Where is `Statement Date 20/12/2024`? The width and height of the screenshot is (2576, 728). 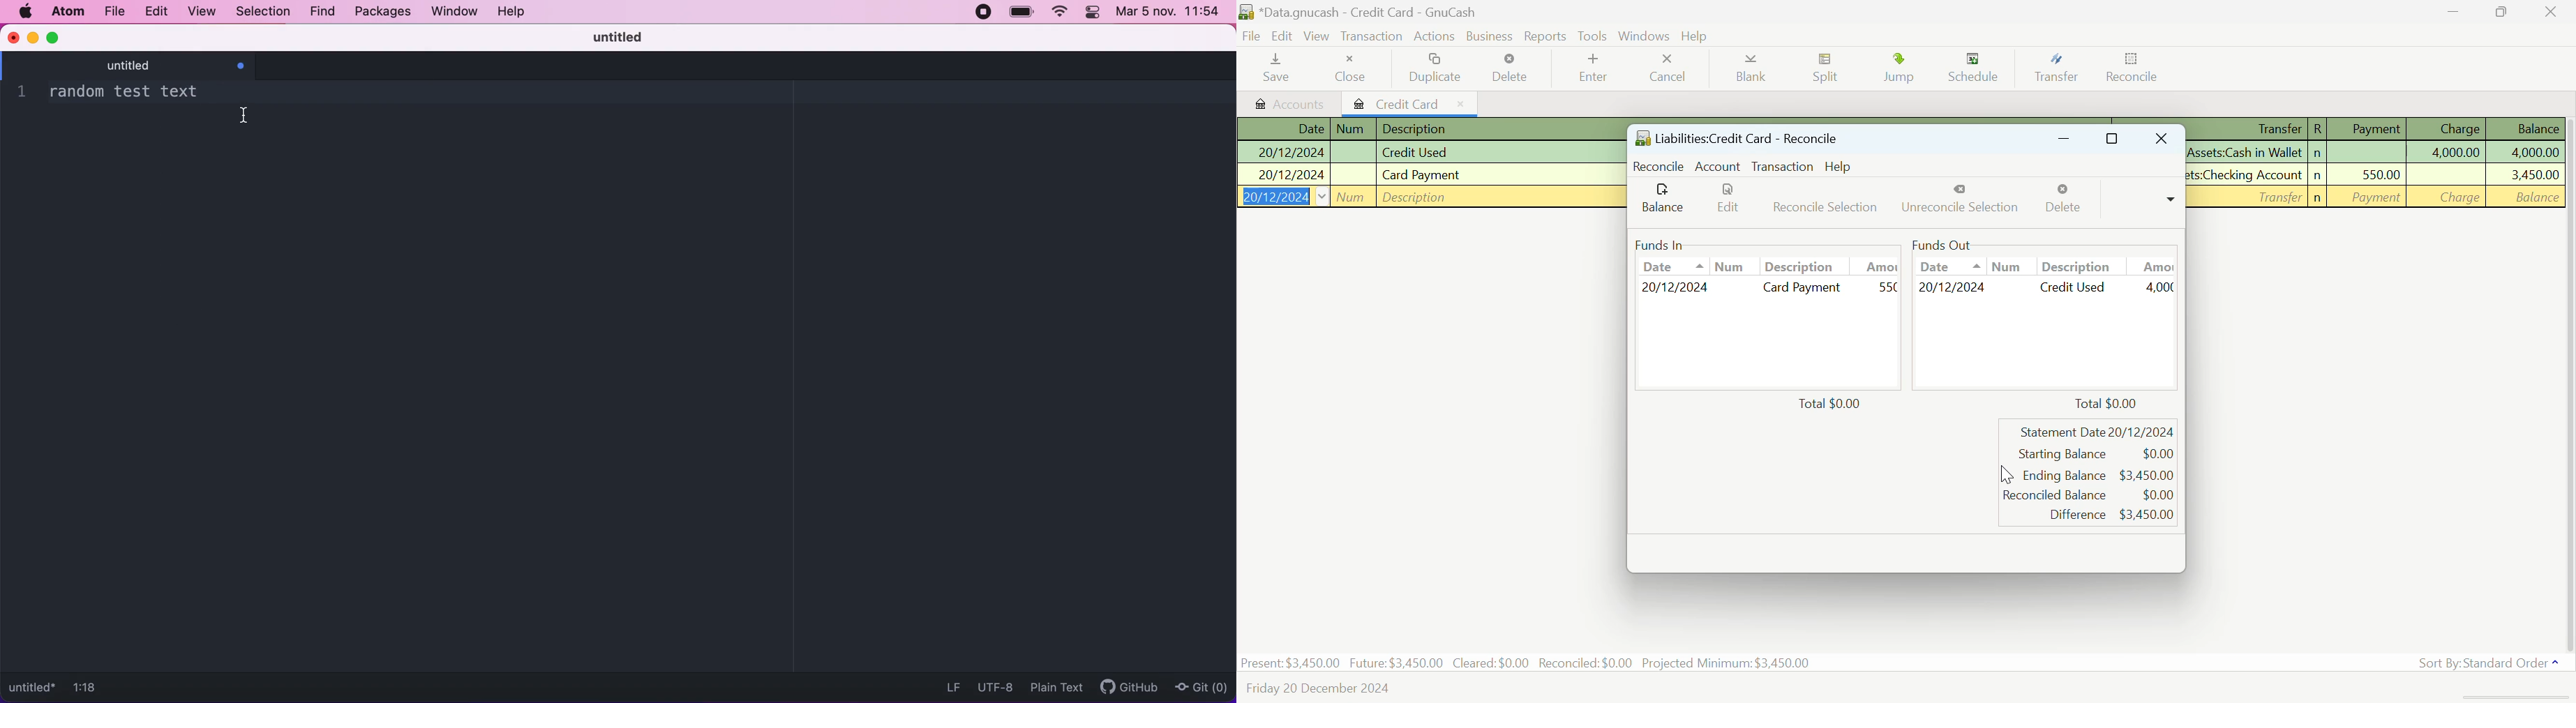
Statement Date 20/12/2024 is located at coordinates (2098, 433).